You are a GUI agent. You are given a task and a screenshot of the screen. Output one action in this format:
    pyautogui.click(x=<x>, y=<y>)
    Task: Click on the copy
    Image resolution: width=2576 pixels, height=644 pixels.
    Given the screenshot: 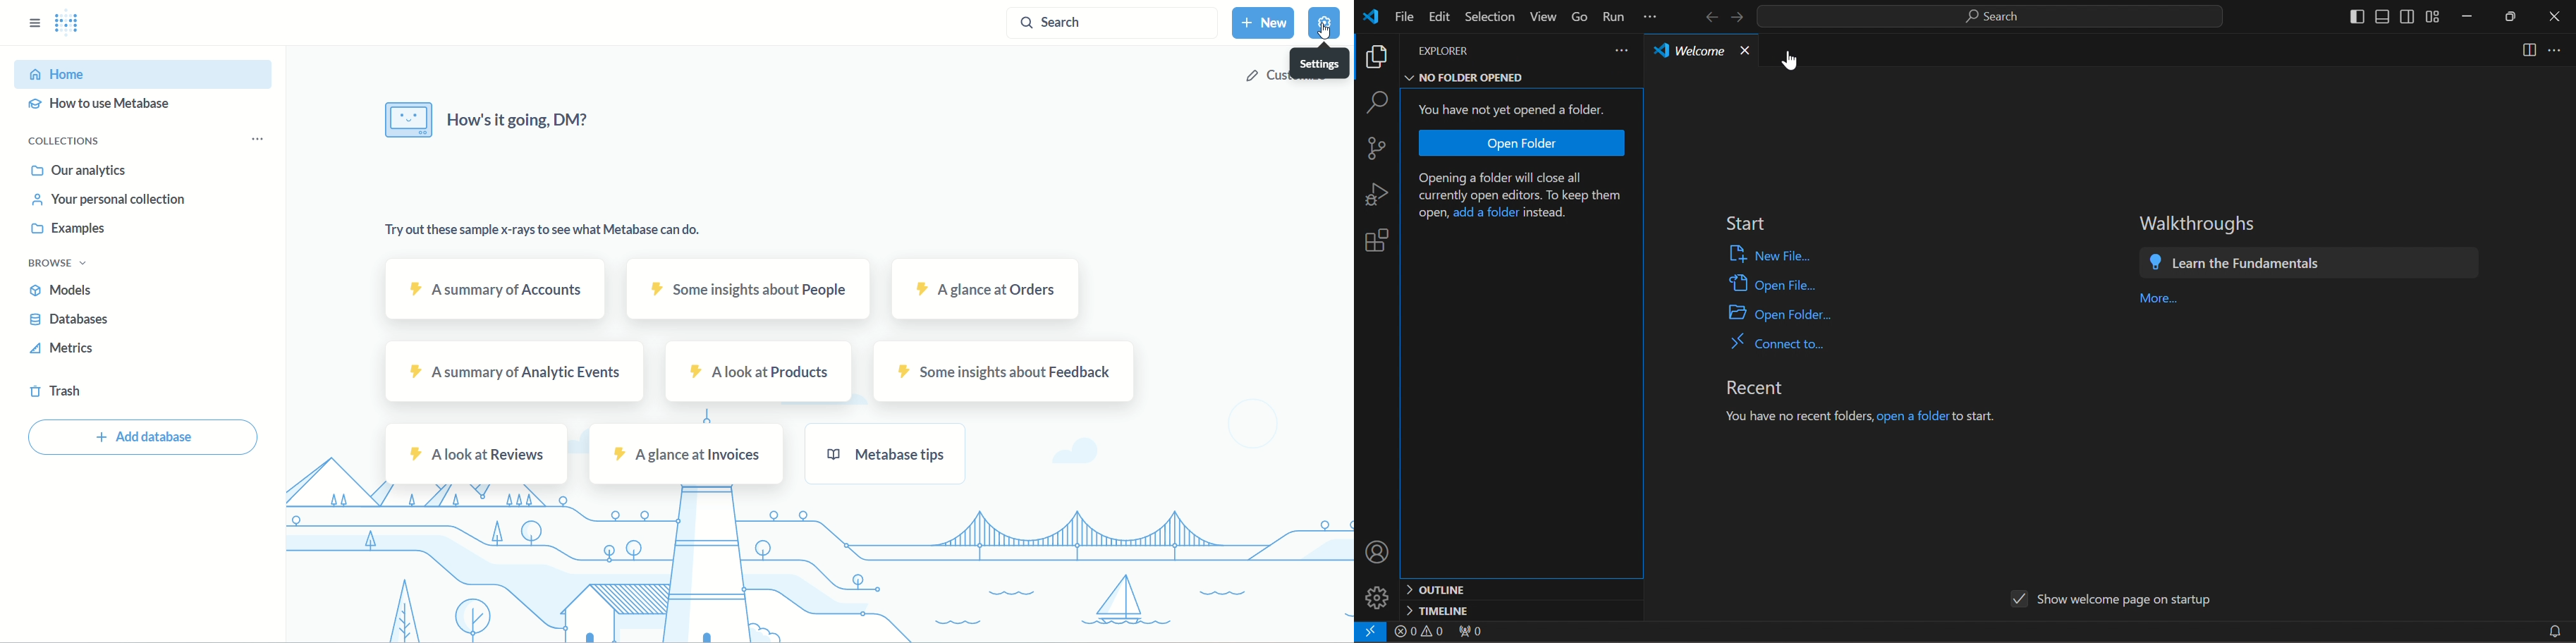 What is the action you would take?
    pyautogui.click(x=1379, y=55)
    